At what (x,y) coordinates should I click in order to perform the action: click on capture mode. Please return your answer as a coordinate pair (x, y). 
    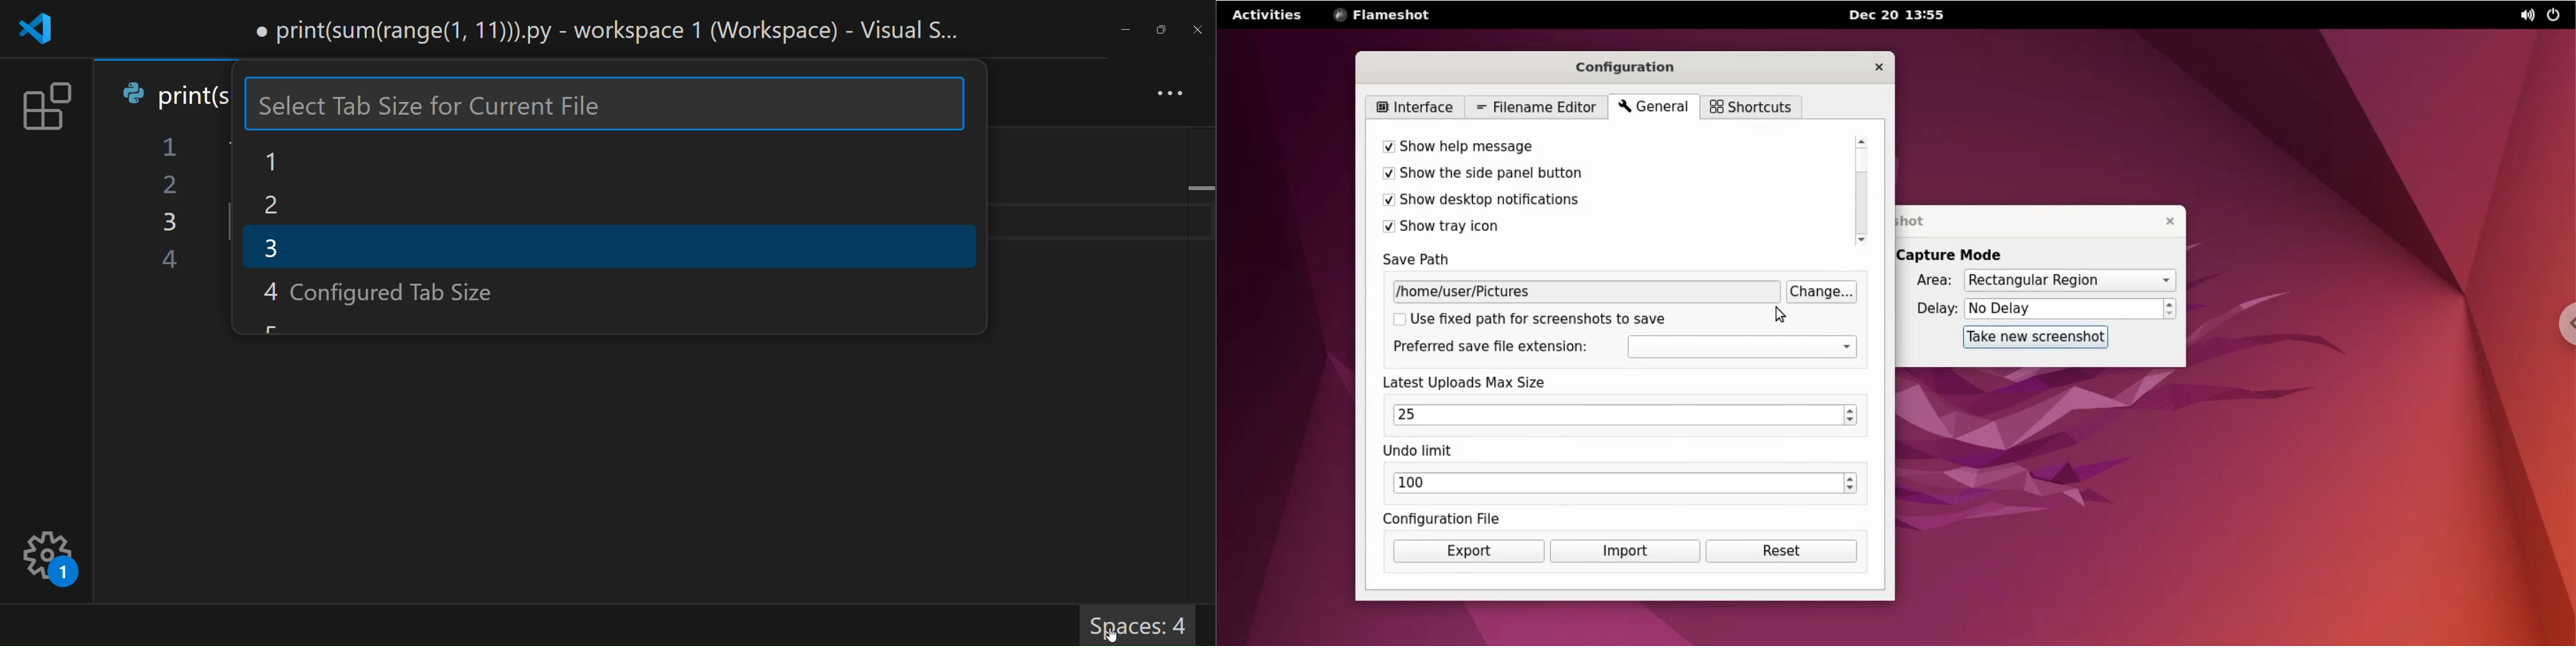
    Looking at the image, I should click on (1962, 255).